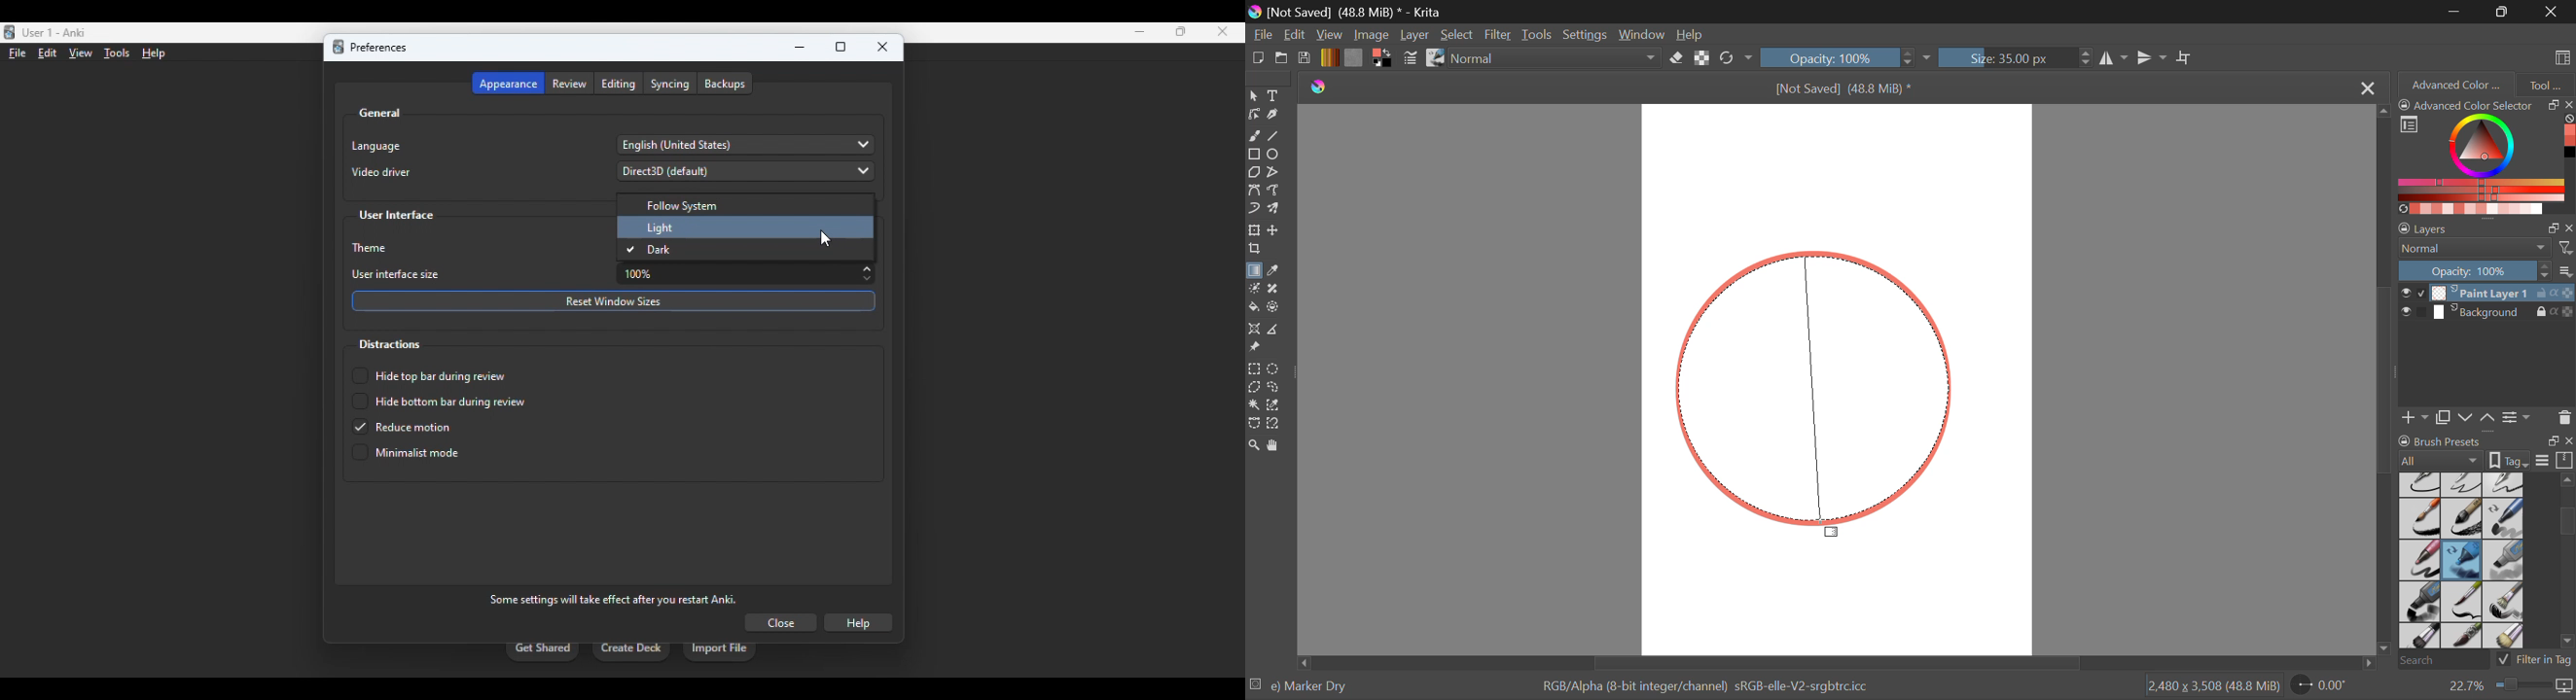 The image size is (2576, 700). What do you see at coordinates (742, 202) in the screenshot?
I see `Follow System` at bounding box center [742, 202].